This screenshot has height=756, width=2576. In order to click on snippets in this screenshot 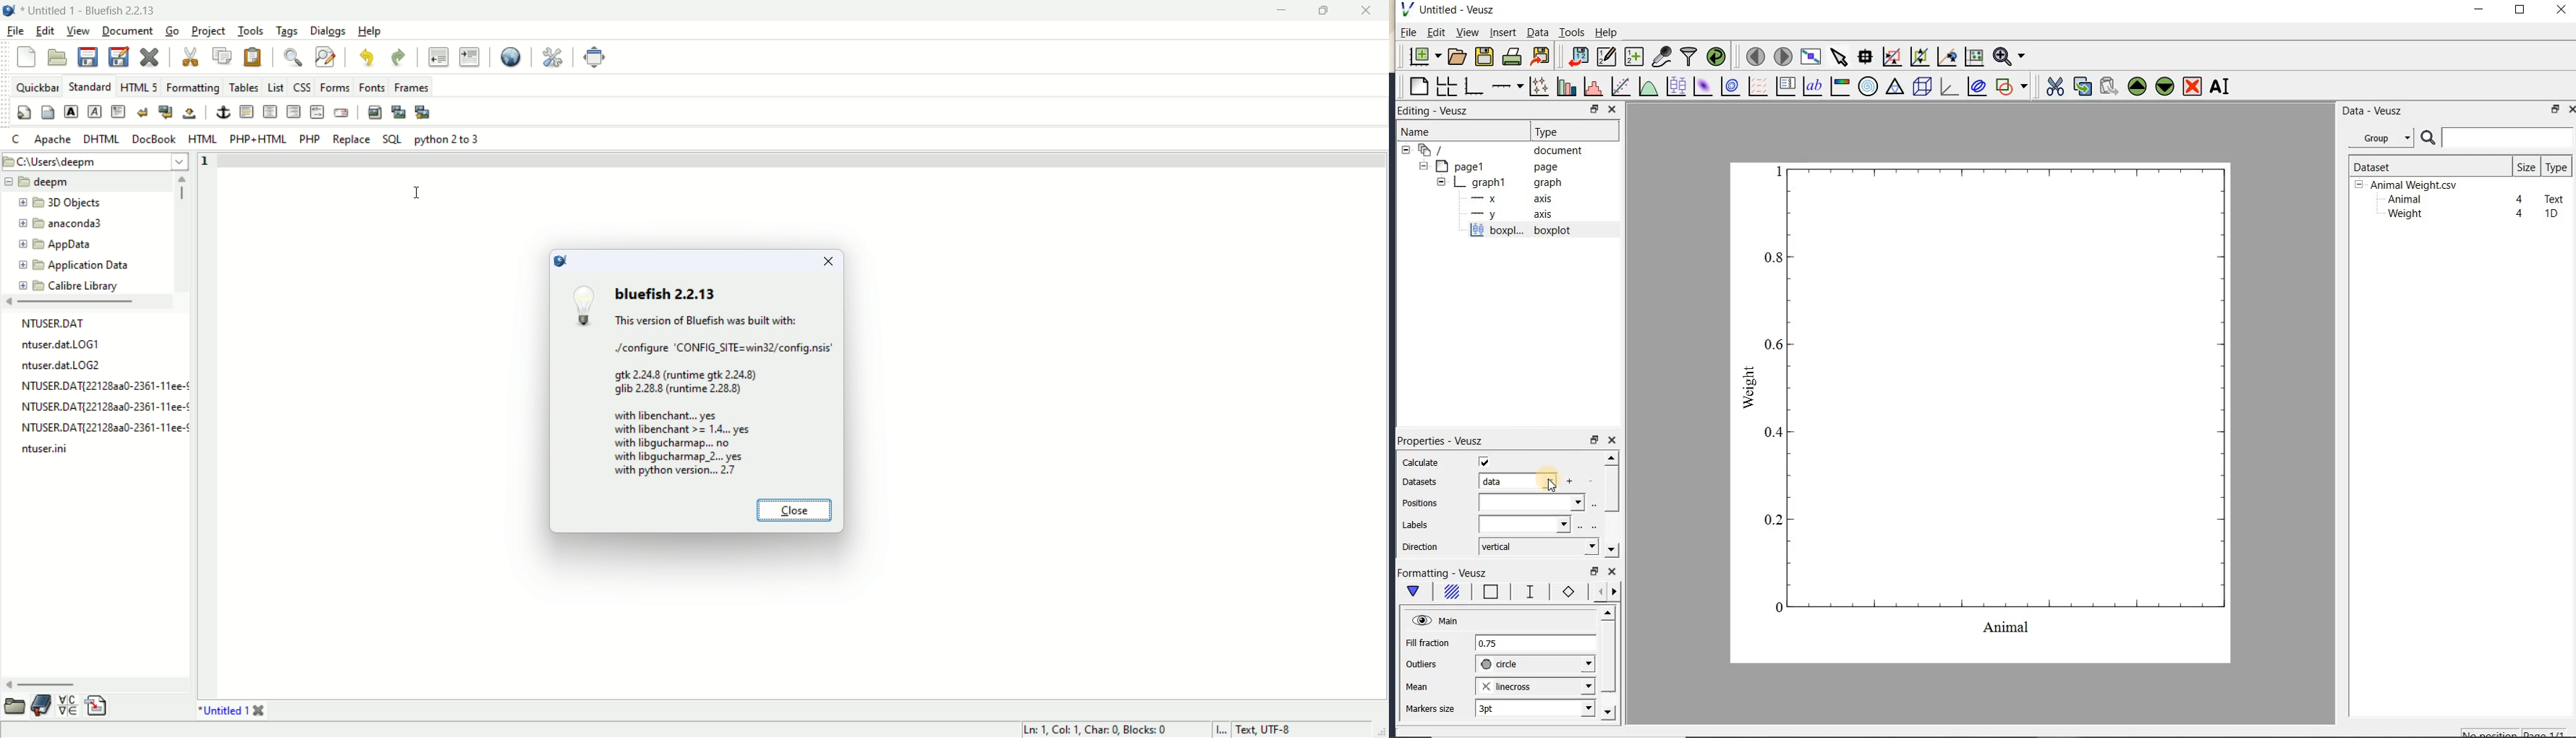, I will do `click(98, 706)`.